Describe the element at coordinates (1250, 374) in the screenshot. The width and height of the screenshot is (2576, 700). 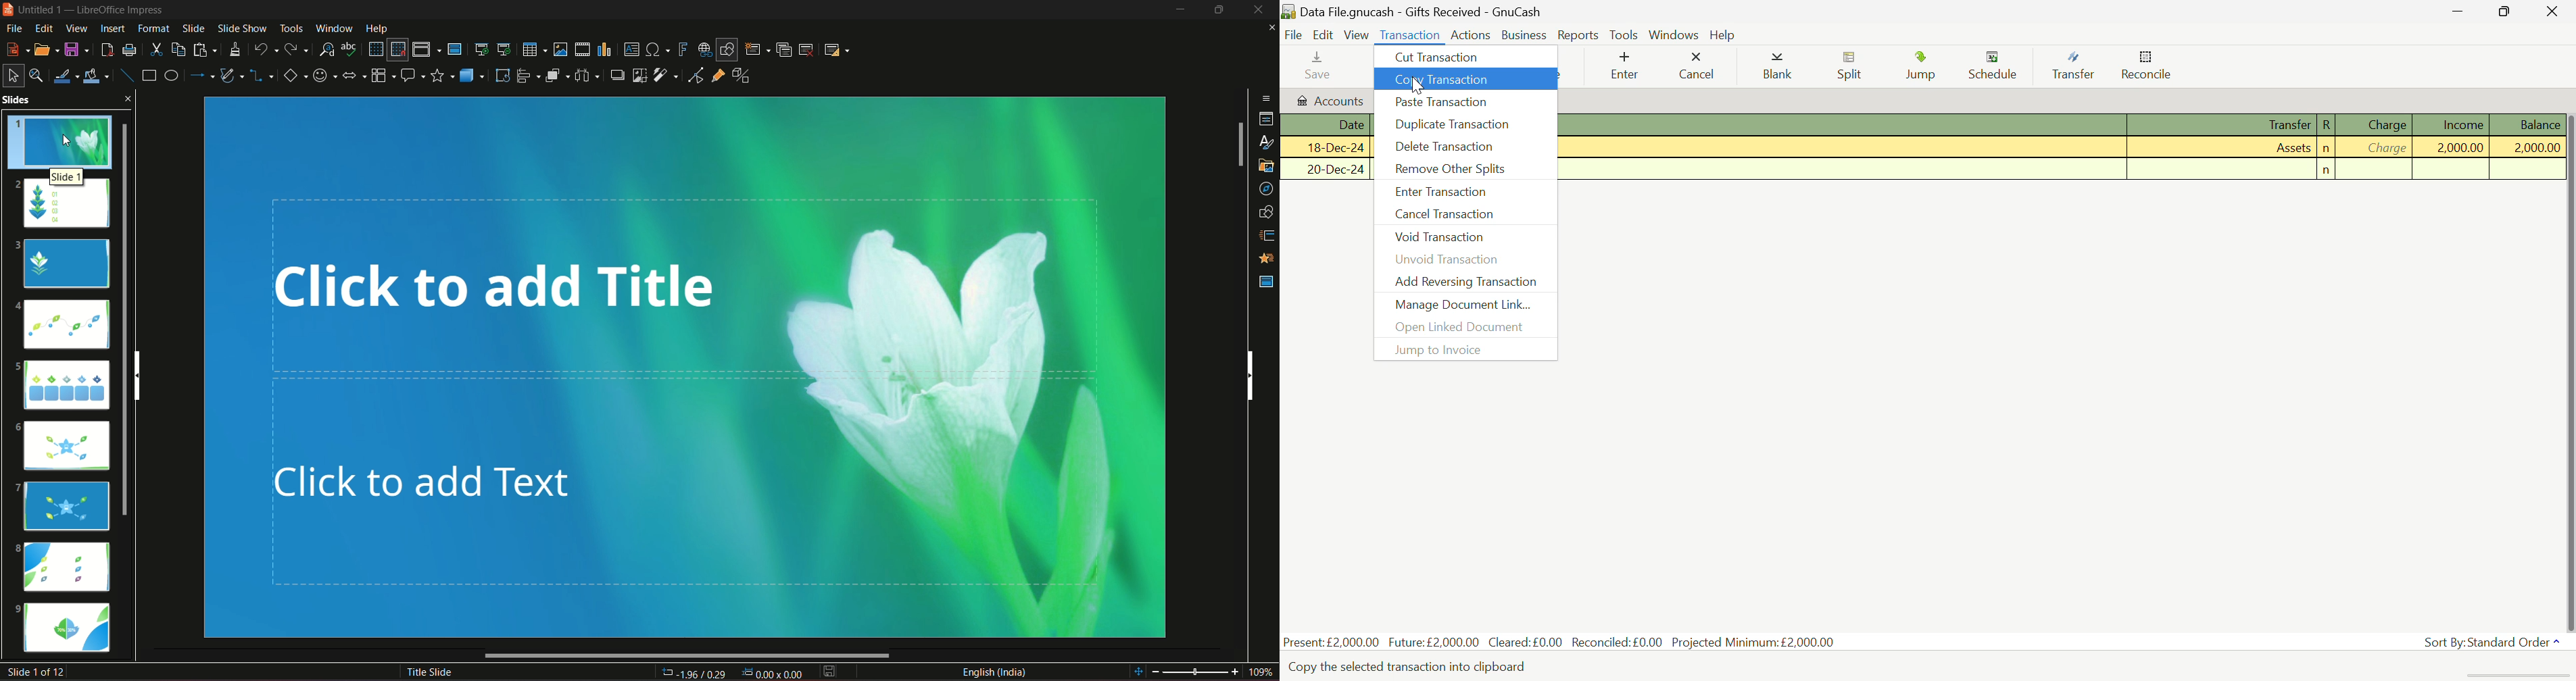
I see `vertical scrollbar` at that location.